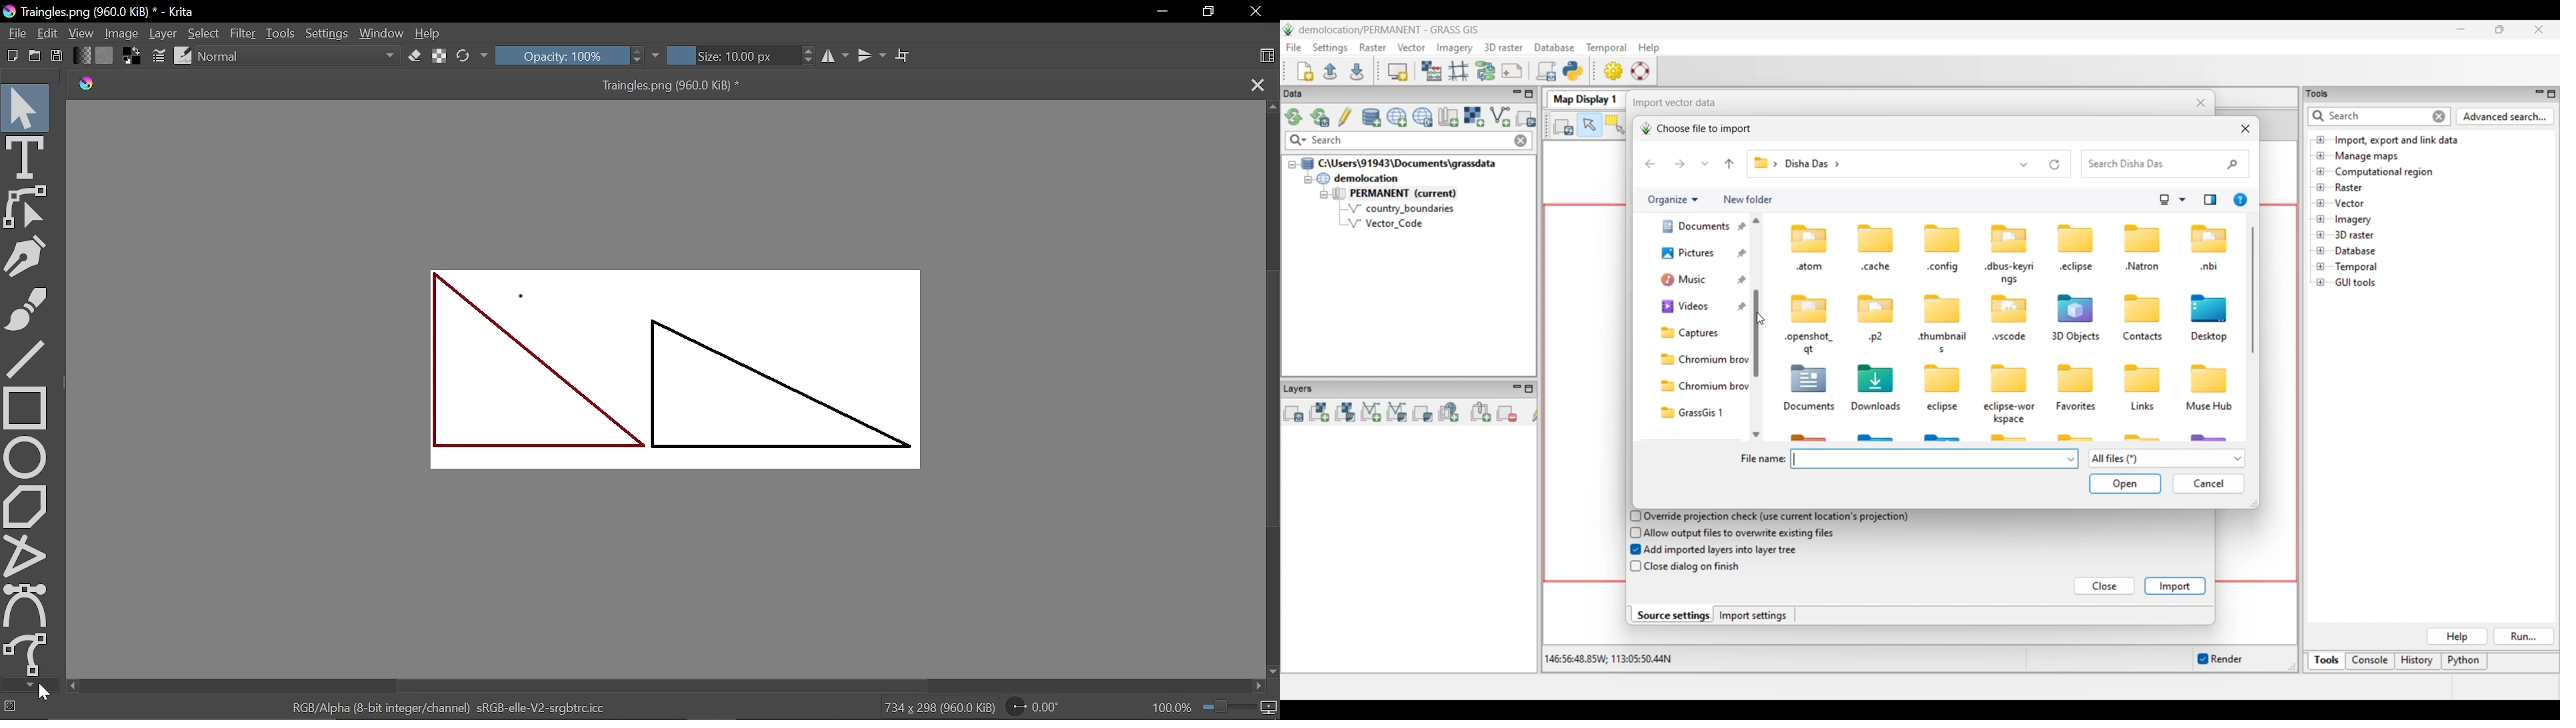  Describe the element at coordinates (105, 54) in the screenshot. I see `Fill pattern` at that location.